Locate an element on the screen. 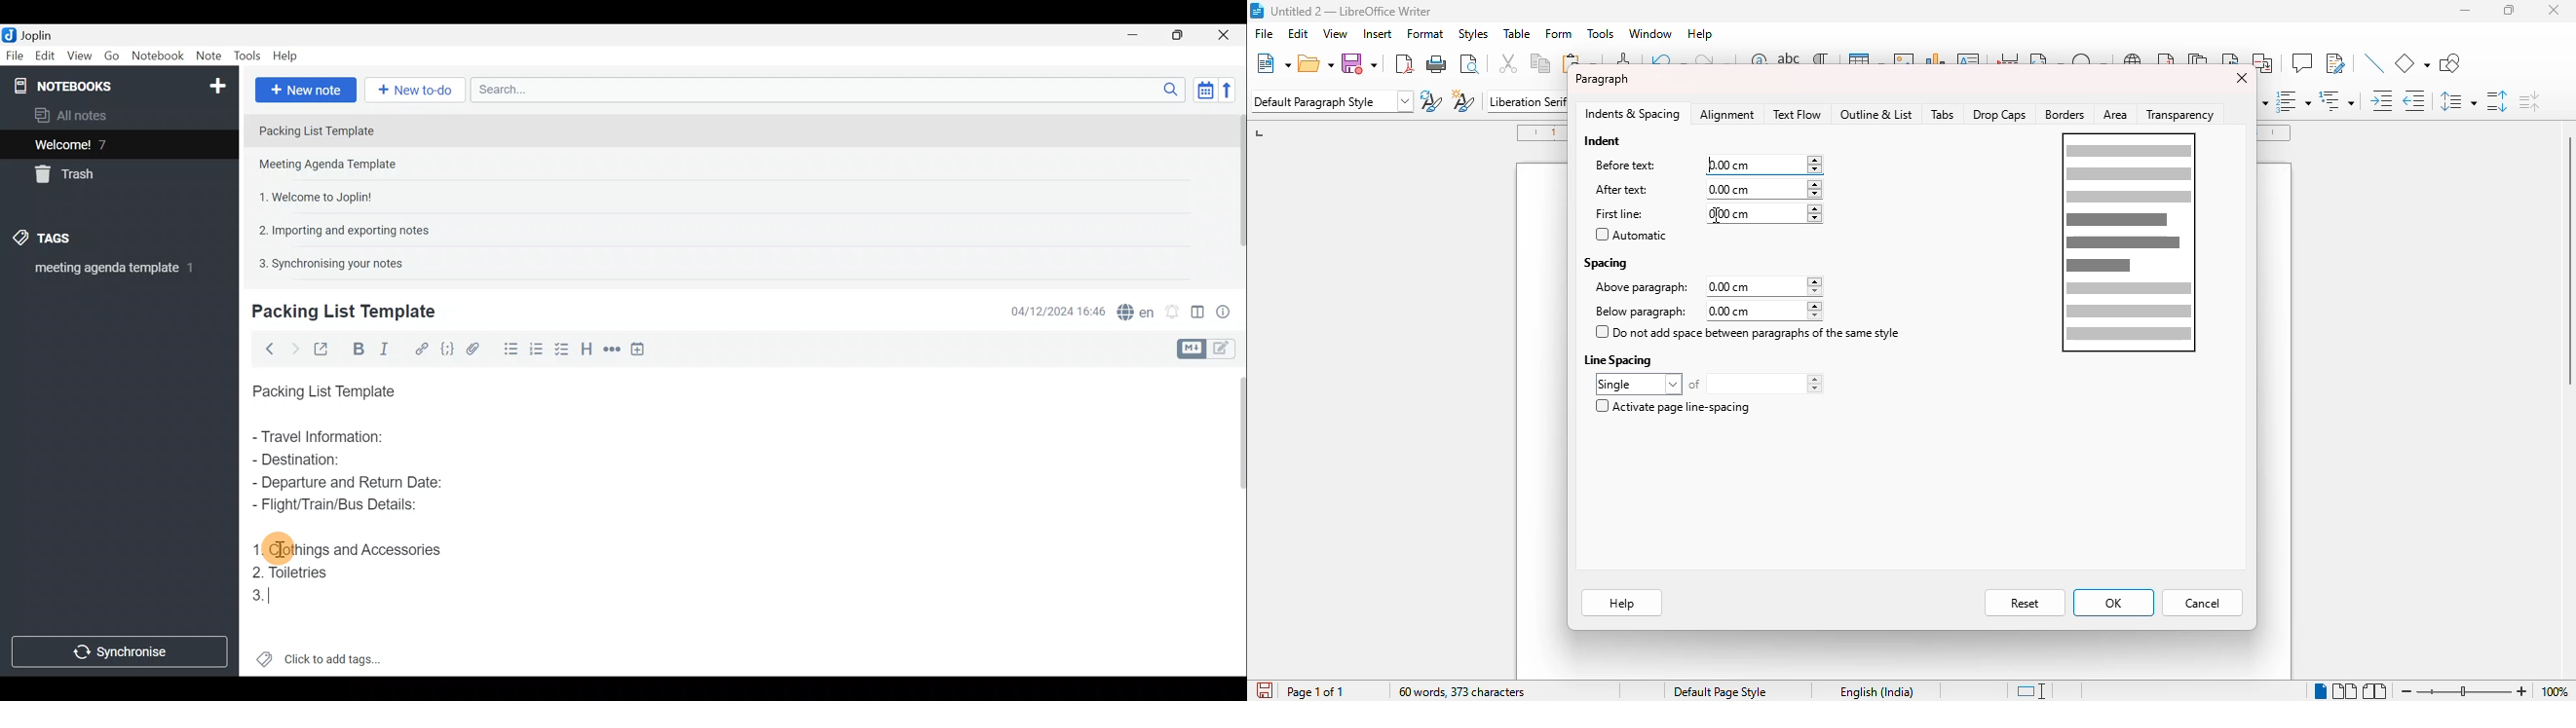  Checkbox is located at coordinates (536, 347).